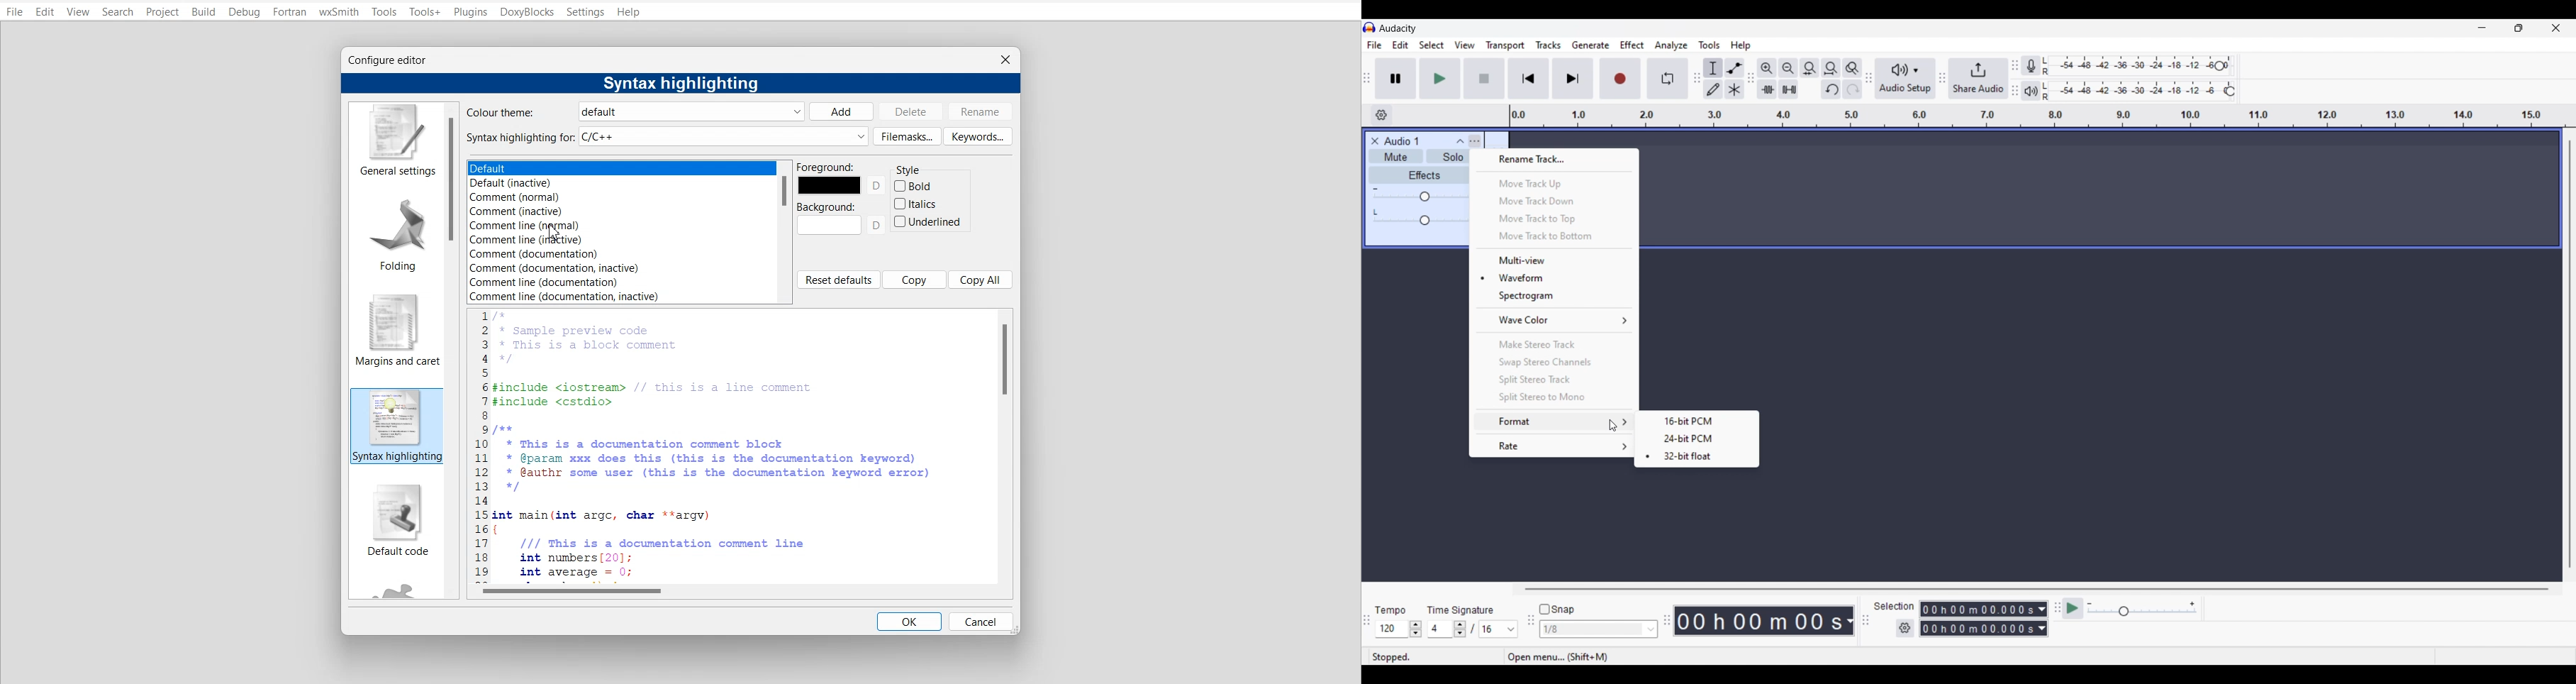 The height and width of the screenshot is (700, 2576). What do you see at coordinates (1374, 45) in the screenshot?
I see `File menu` at bounding box center [1374, 45].